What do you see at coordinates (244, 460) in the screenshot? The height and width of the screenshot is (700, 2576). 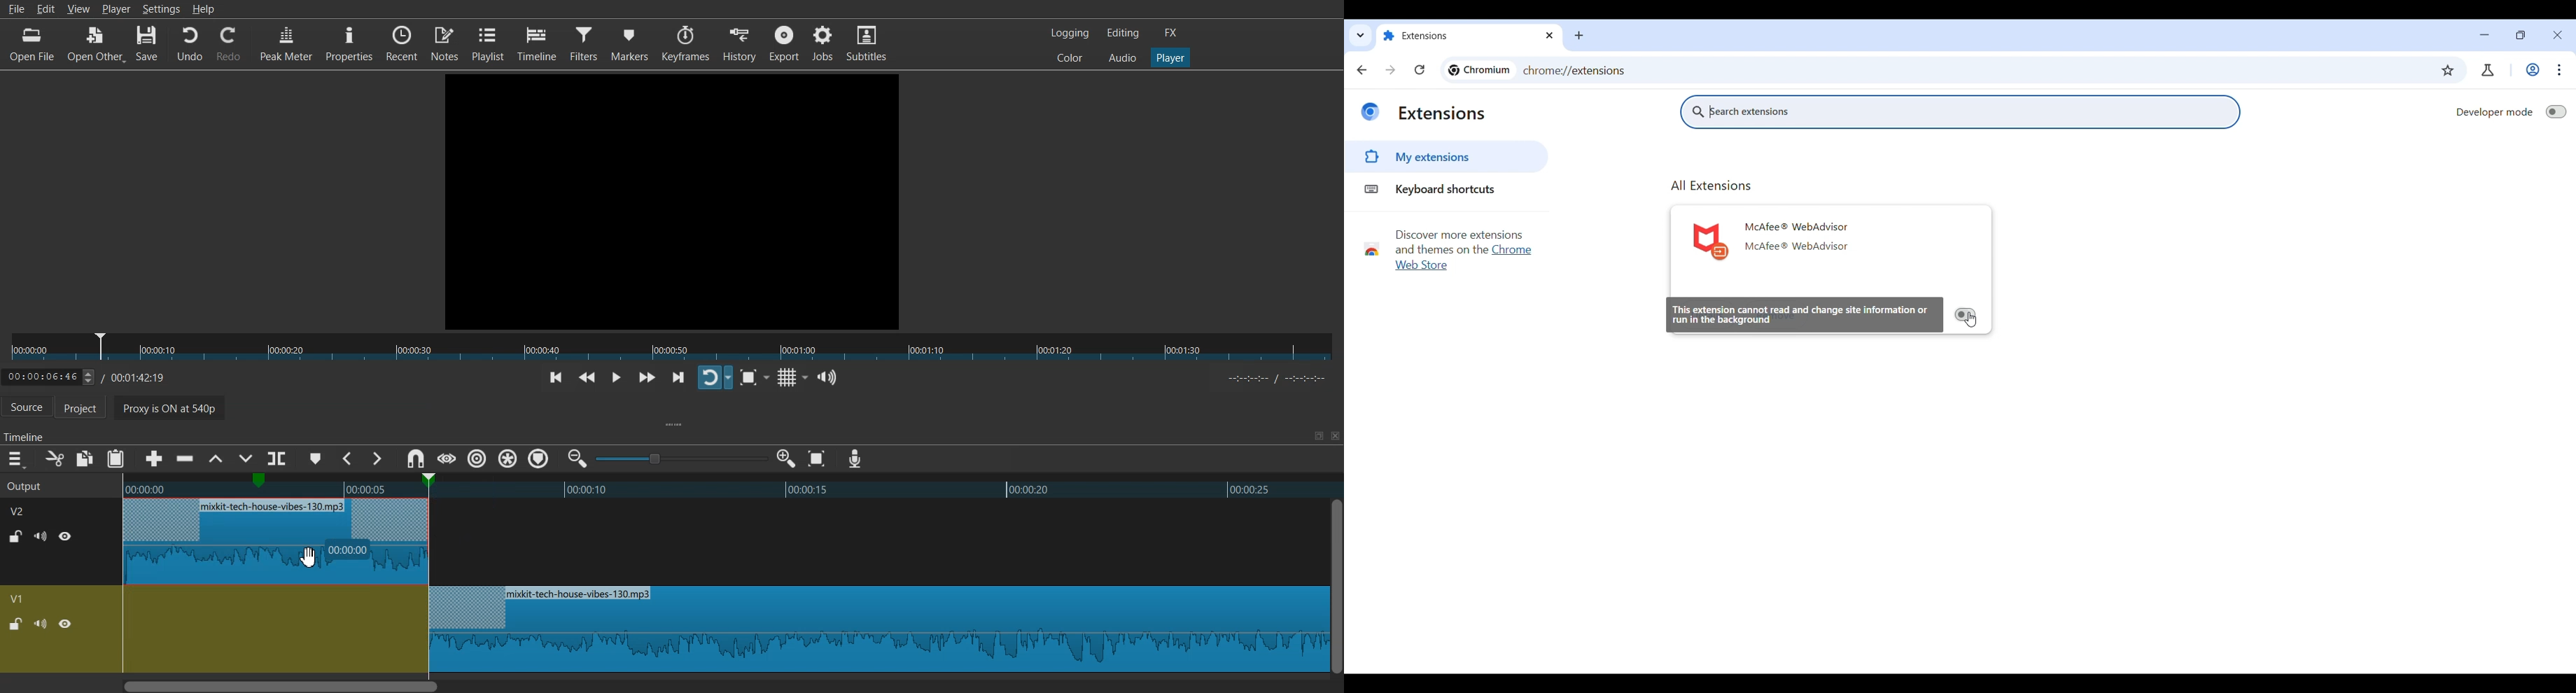 I see `Overwrite` at bounding box center [244, 460].